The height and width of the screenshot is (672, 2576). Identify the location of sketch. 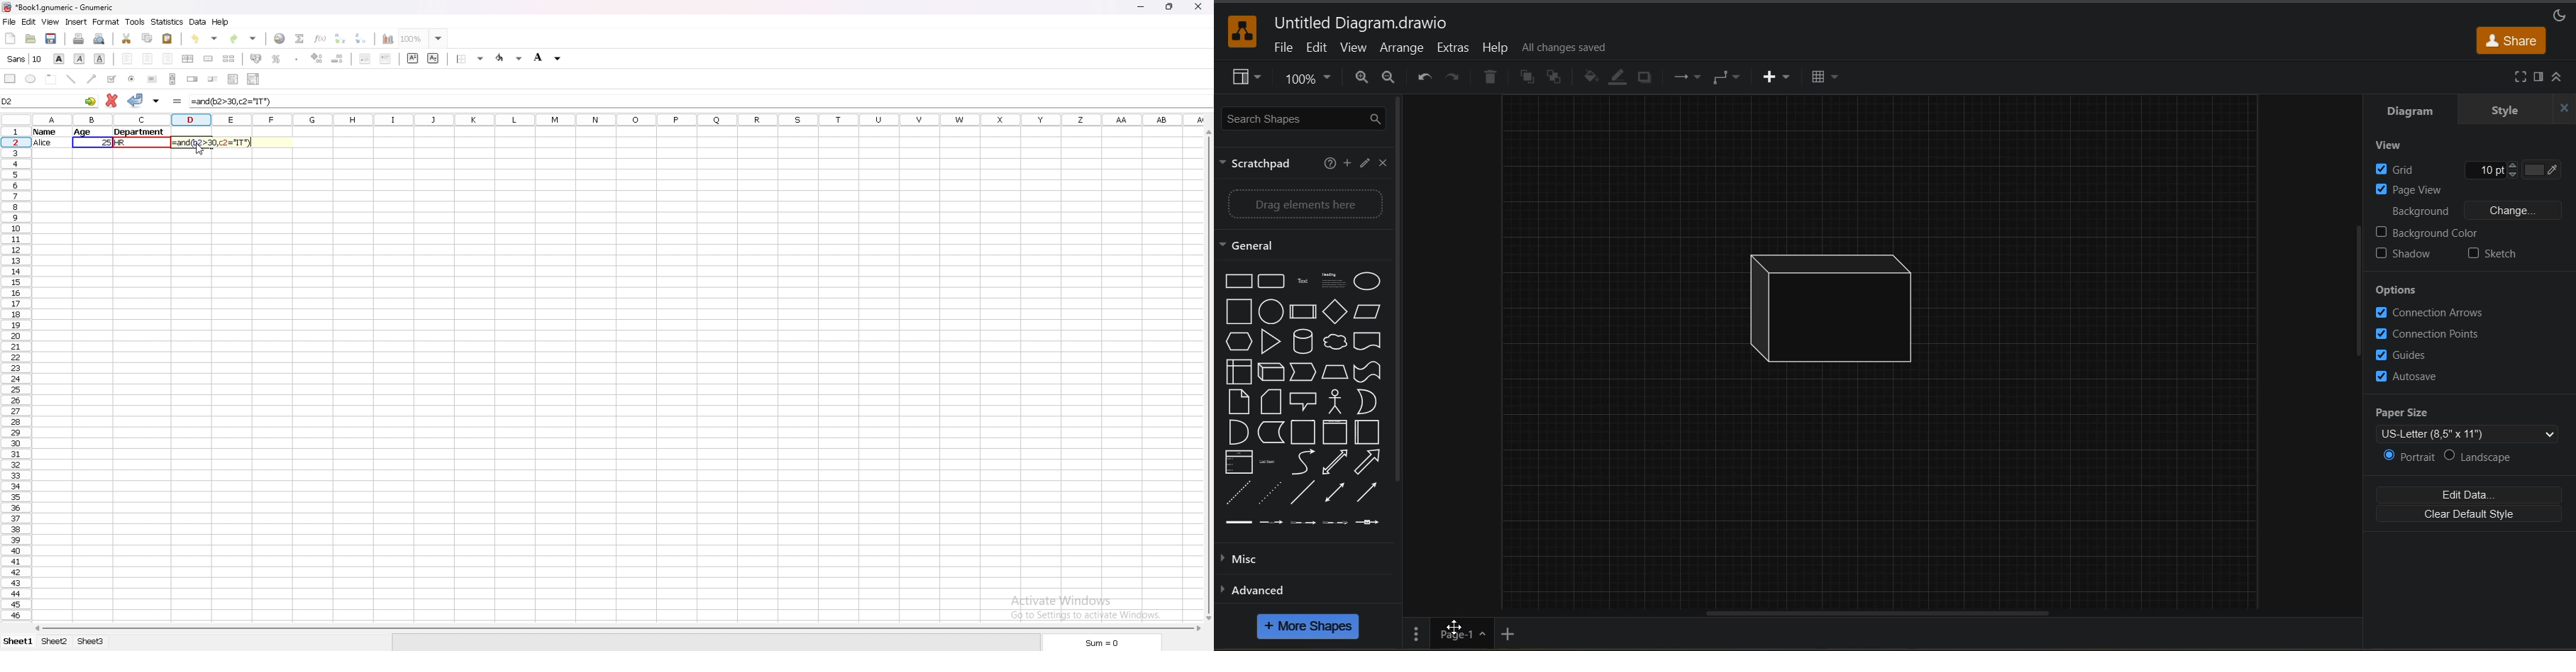
(2491, 254).